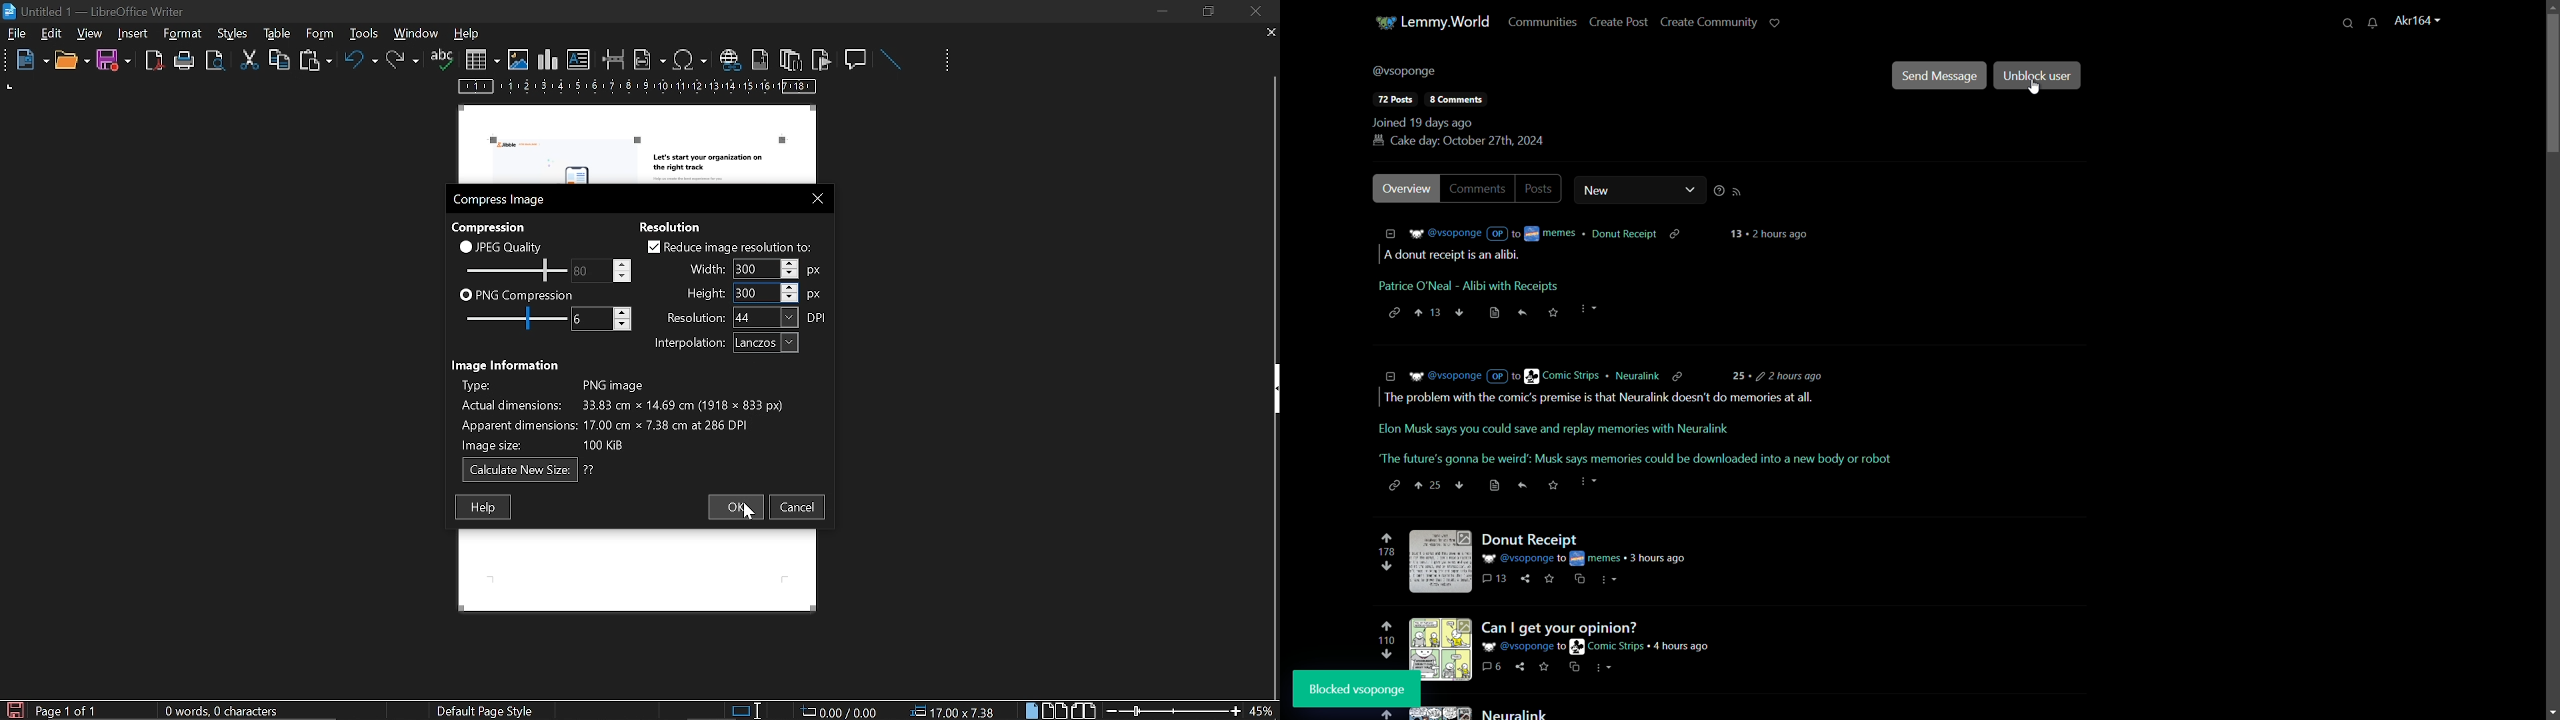 Image resolution: width=2576 pixels, height=728 pixels. Describe the element at coordinates (489, 710) in the screenshot. I see `page style` at that location.